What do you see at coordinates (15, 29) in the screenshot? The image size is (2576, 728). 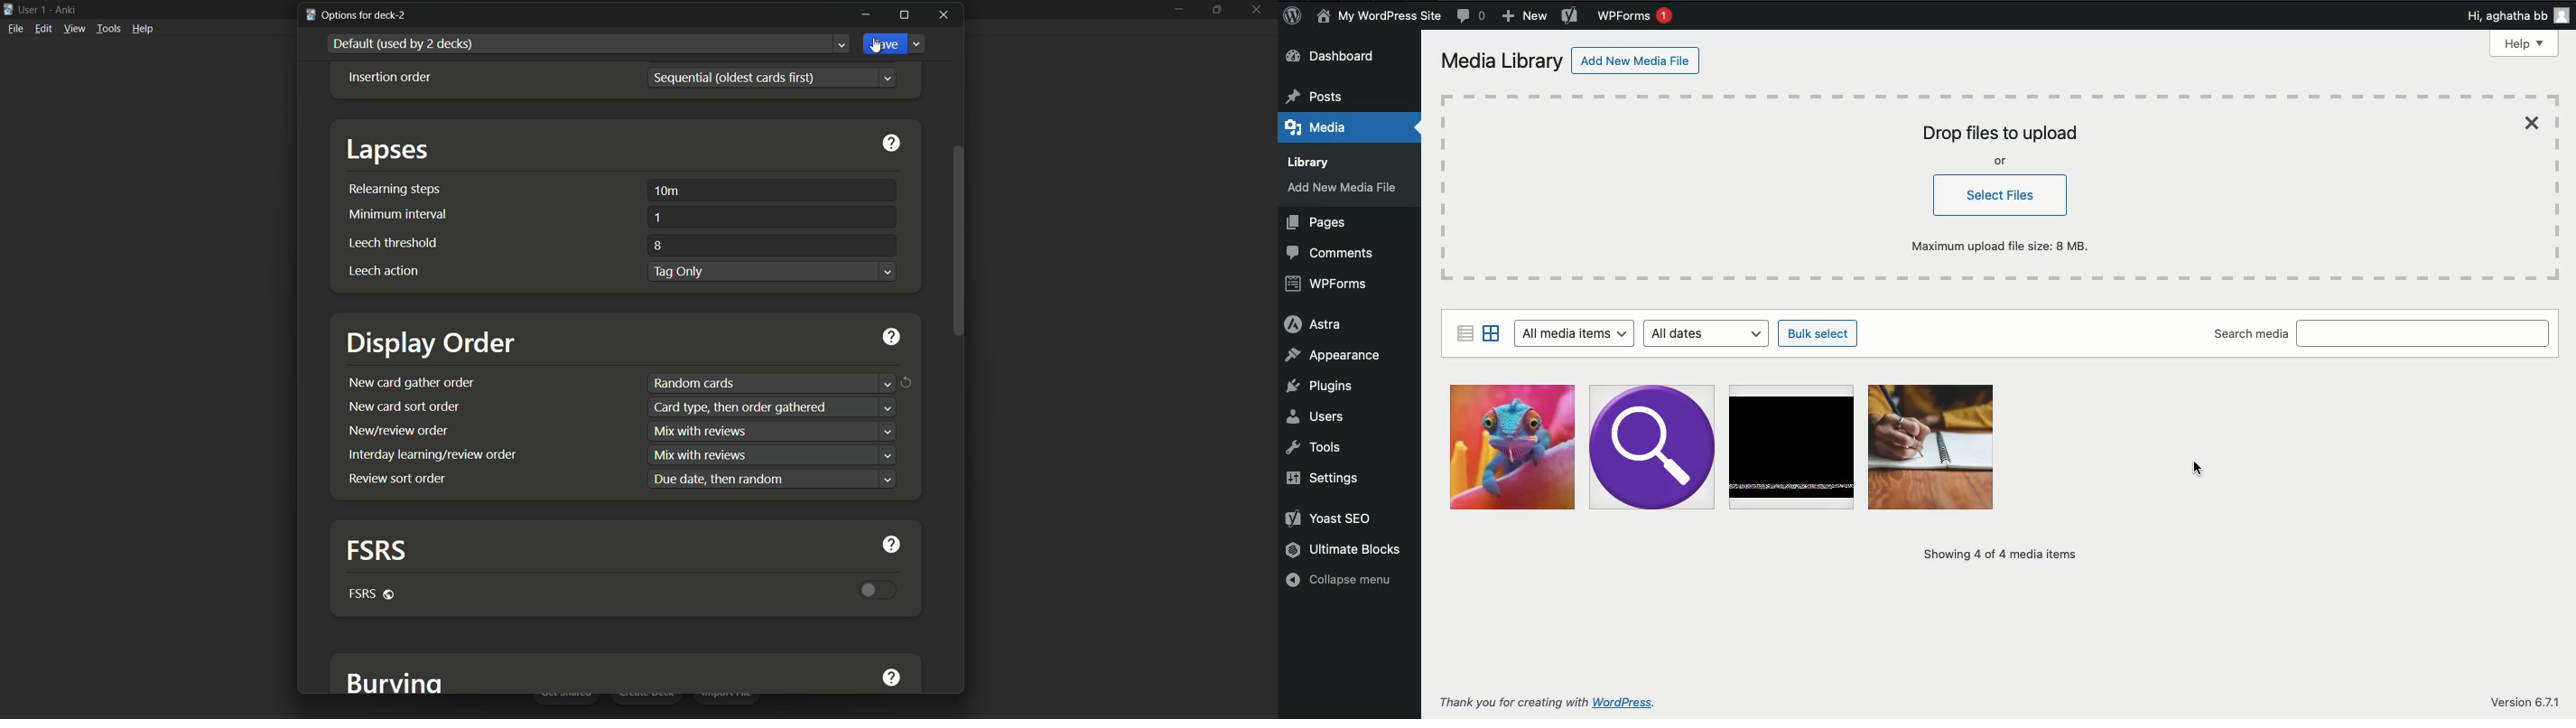 I see `file menu` at bounding box center [15, 29].